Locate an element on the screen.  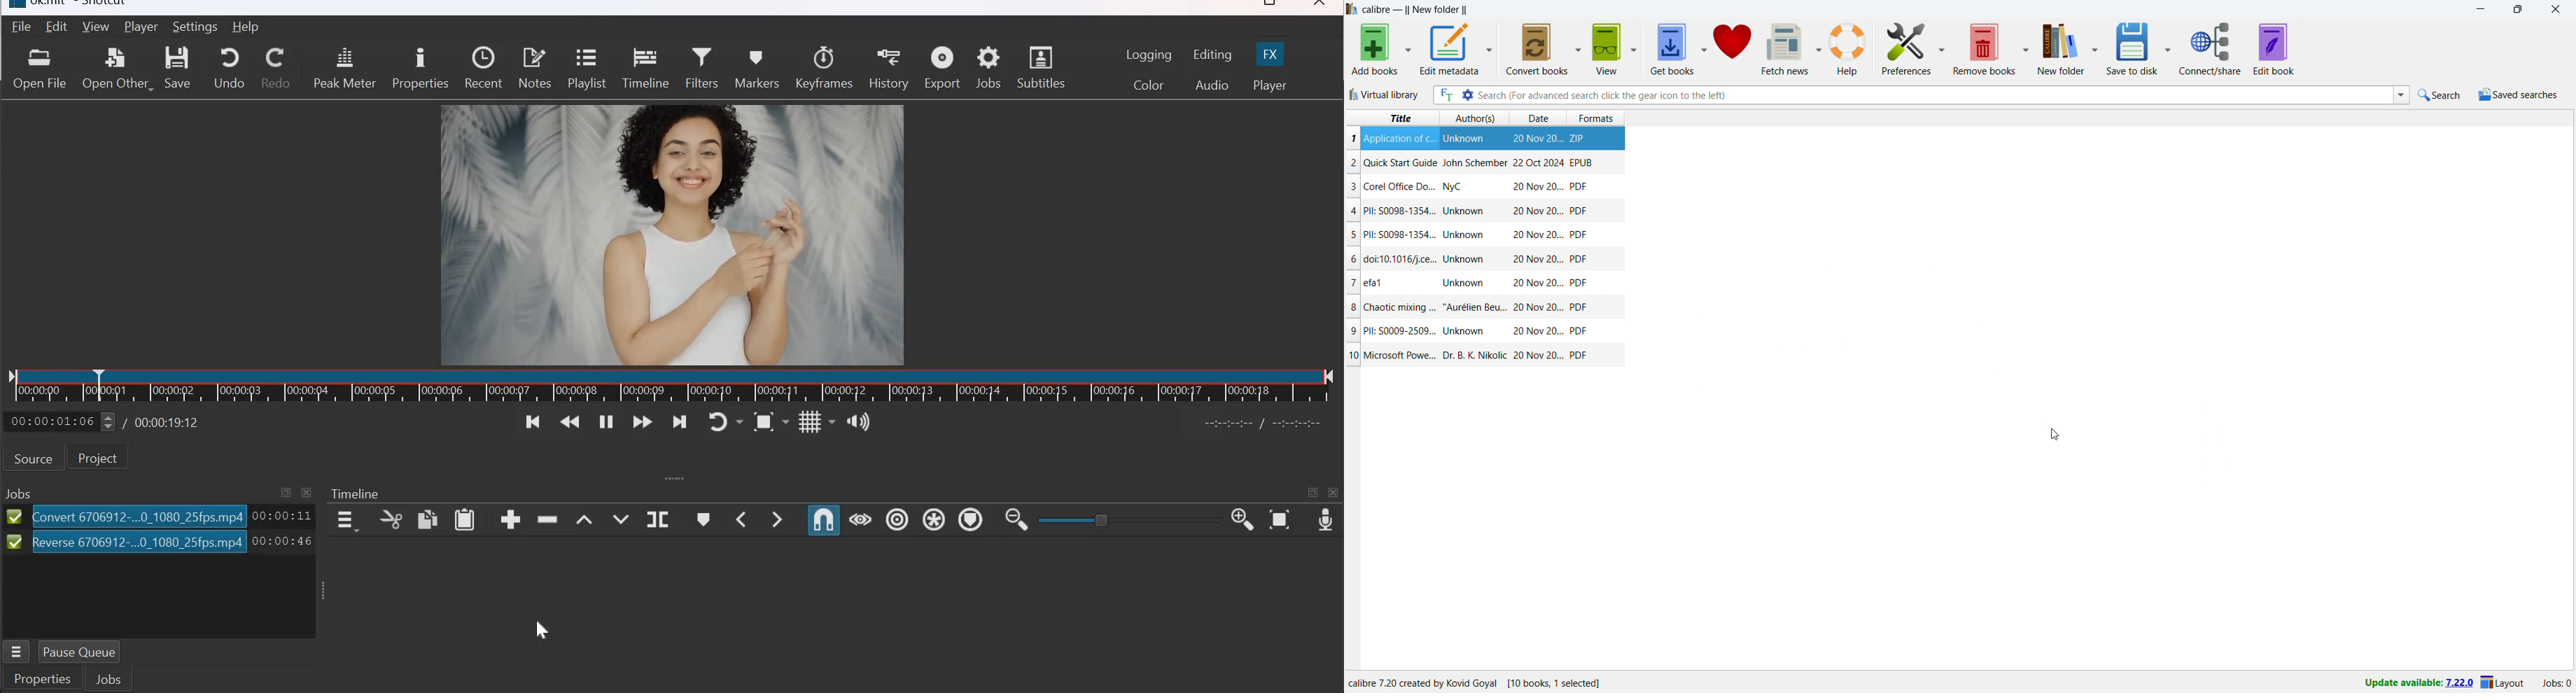
Author is located at coordinates (1455, 188).